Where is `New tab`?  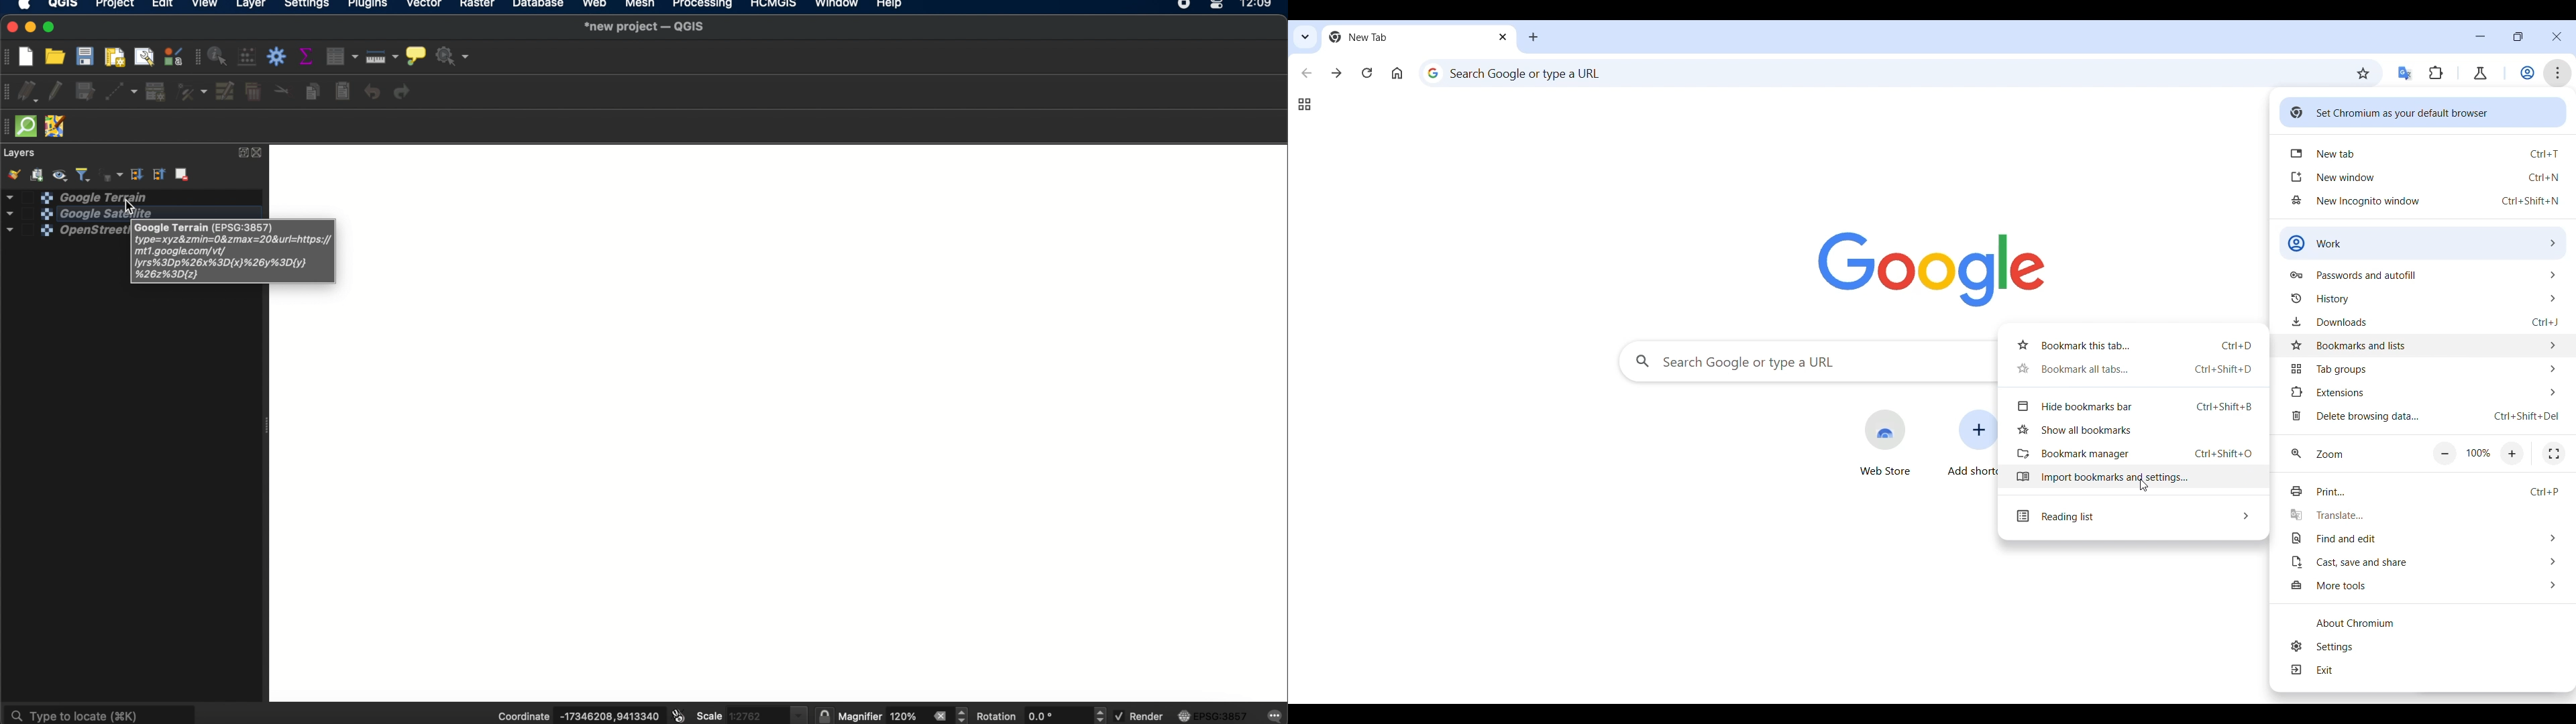
New tab is located at coordinates (2425, 152).